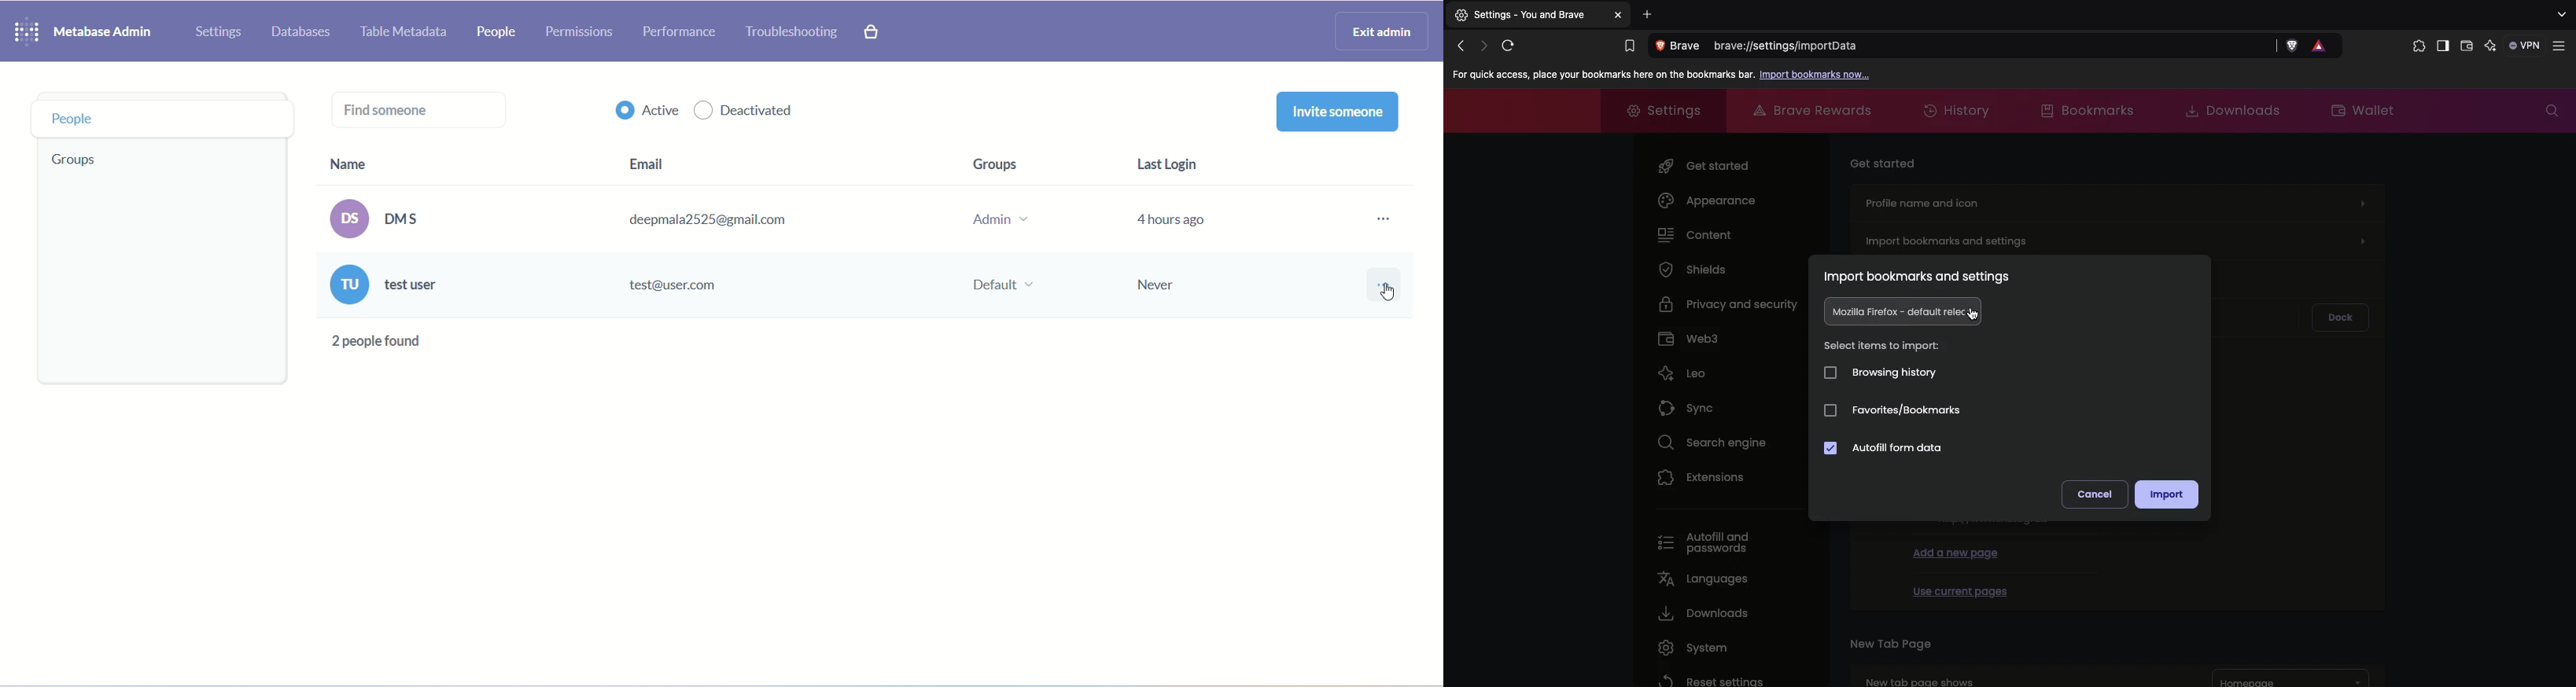 Image resolution: width=2576 pixels, height=700 pixels. I want to click on people, so click(157, 120).